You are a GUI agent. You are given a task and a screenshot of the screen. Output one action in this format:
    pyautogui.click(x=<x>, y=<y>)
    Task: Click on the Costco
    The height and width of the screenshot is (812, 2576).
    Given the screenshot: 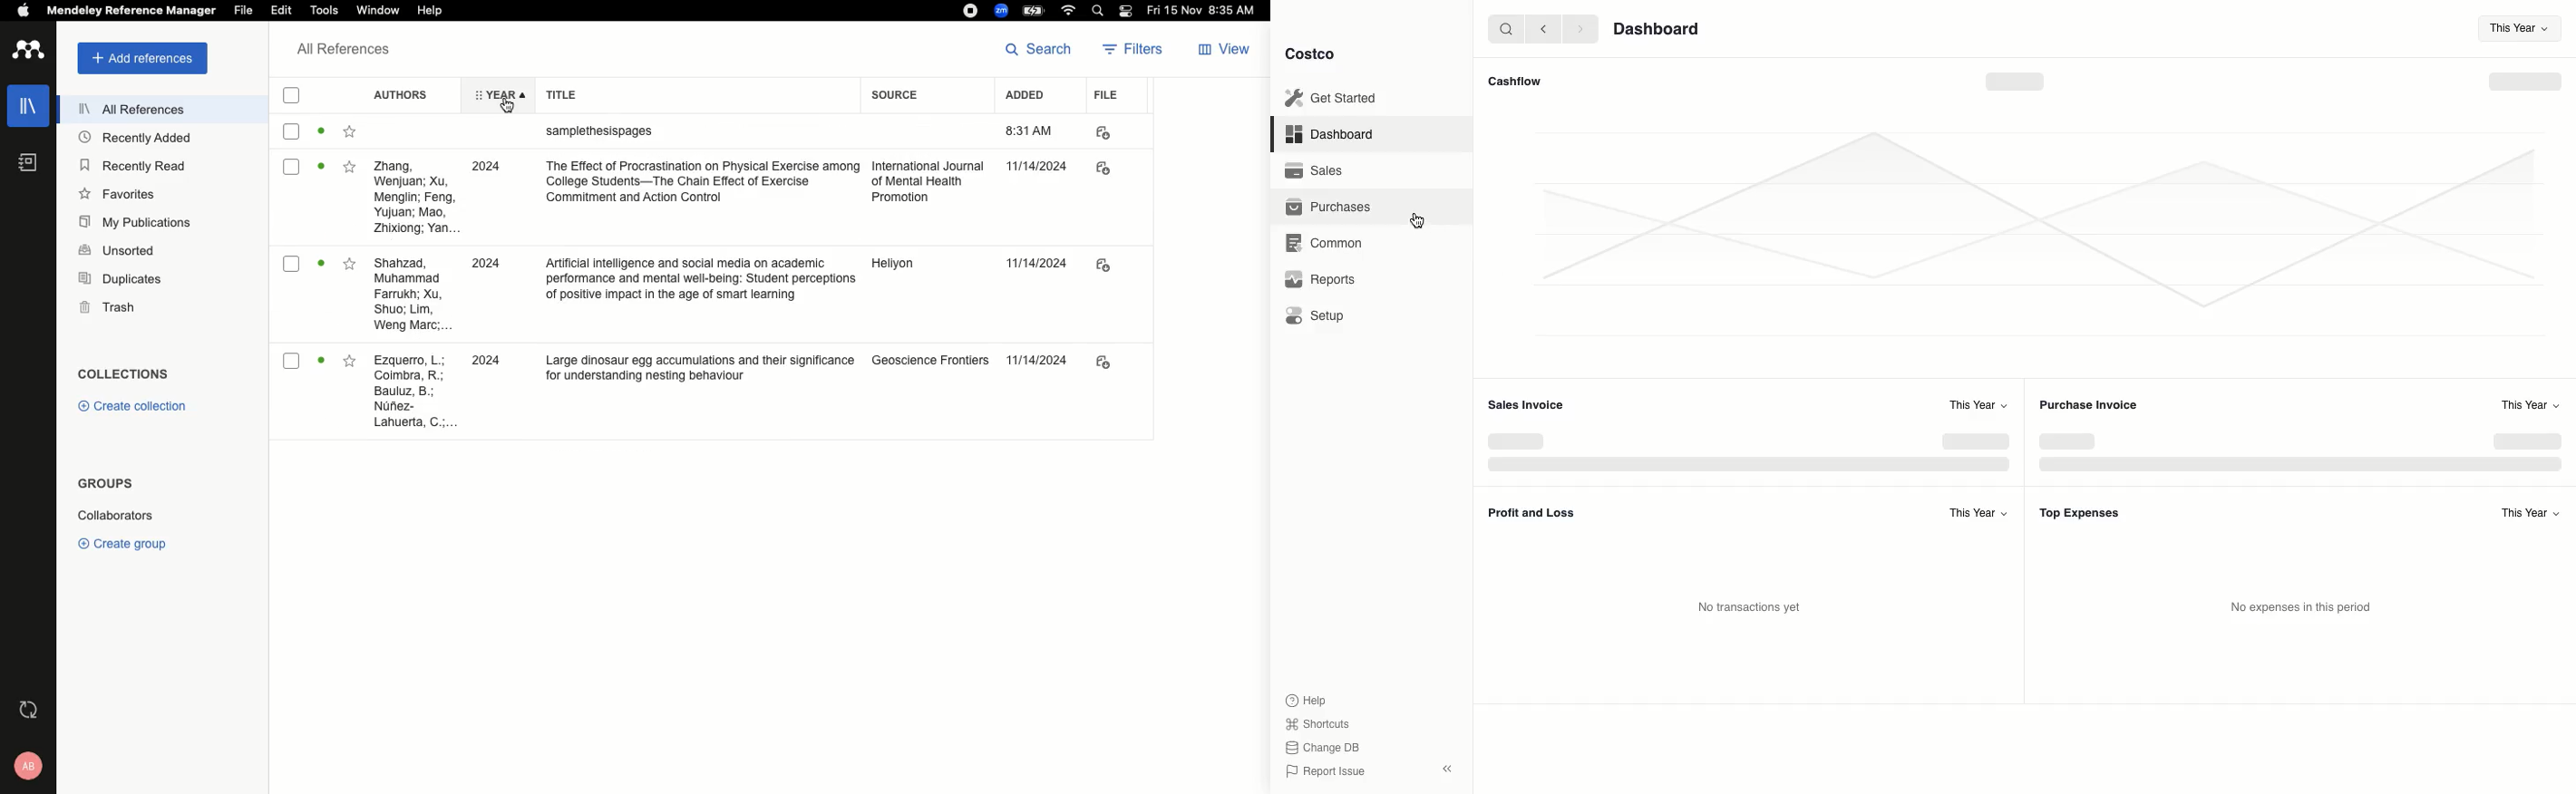 What is the action you would take?
    pyautogui.click(x=1309, y=53)
    